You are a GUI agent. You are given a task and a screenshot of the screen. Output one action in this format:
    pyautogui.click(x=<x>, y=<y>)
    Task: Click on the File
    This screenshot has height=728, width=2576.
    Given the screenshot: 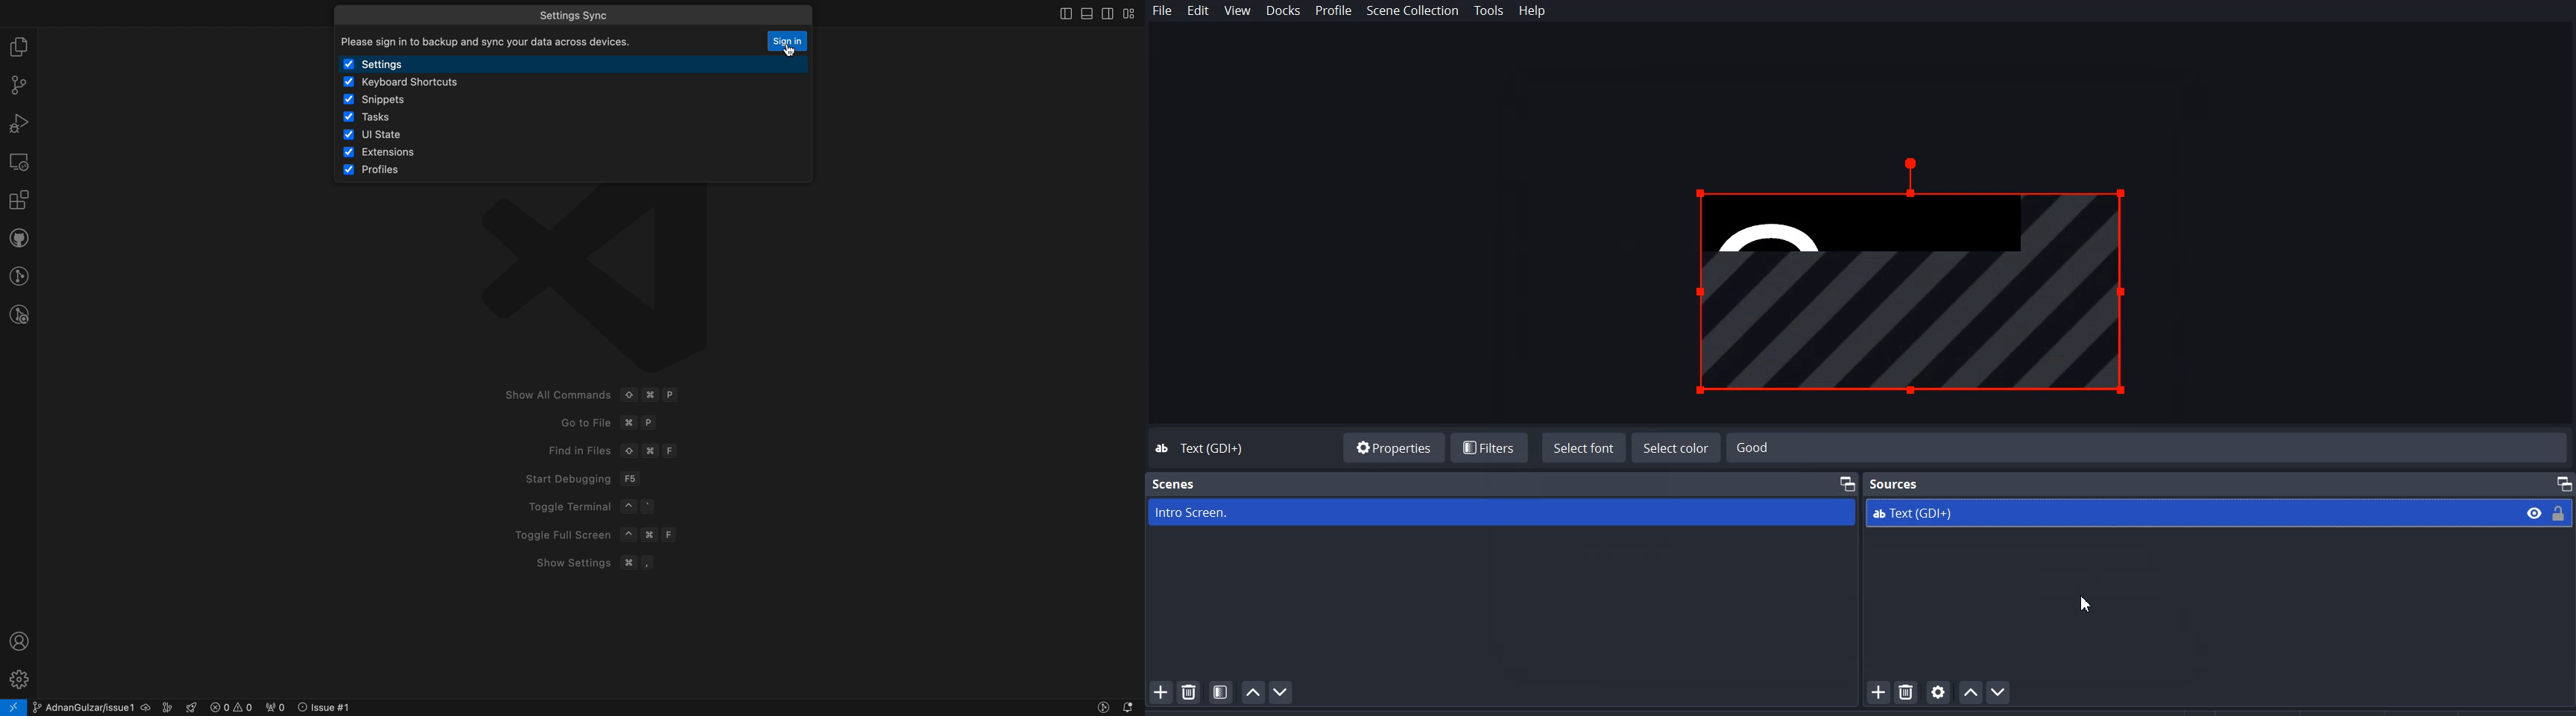 What is the action you would take?
    pyautogui.click(x=1163, y=11)
    